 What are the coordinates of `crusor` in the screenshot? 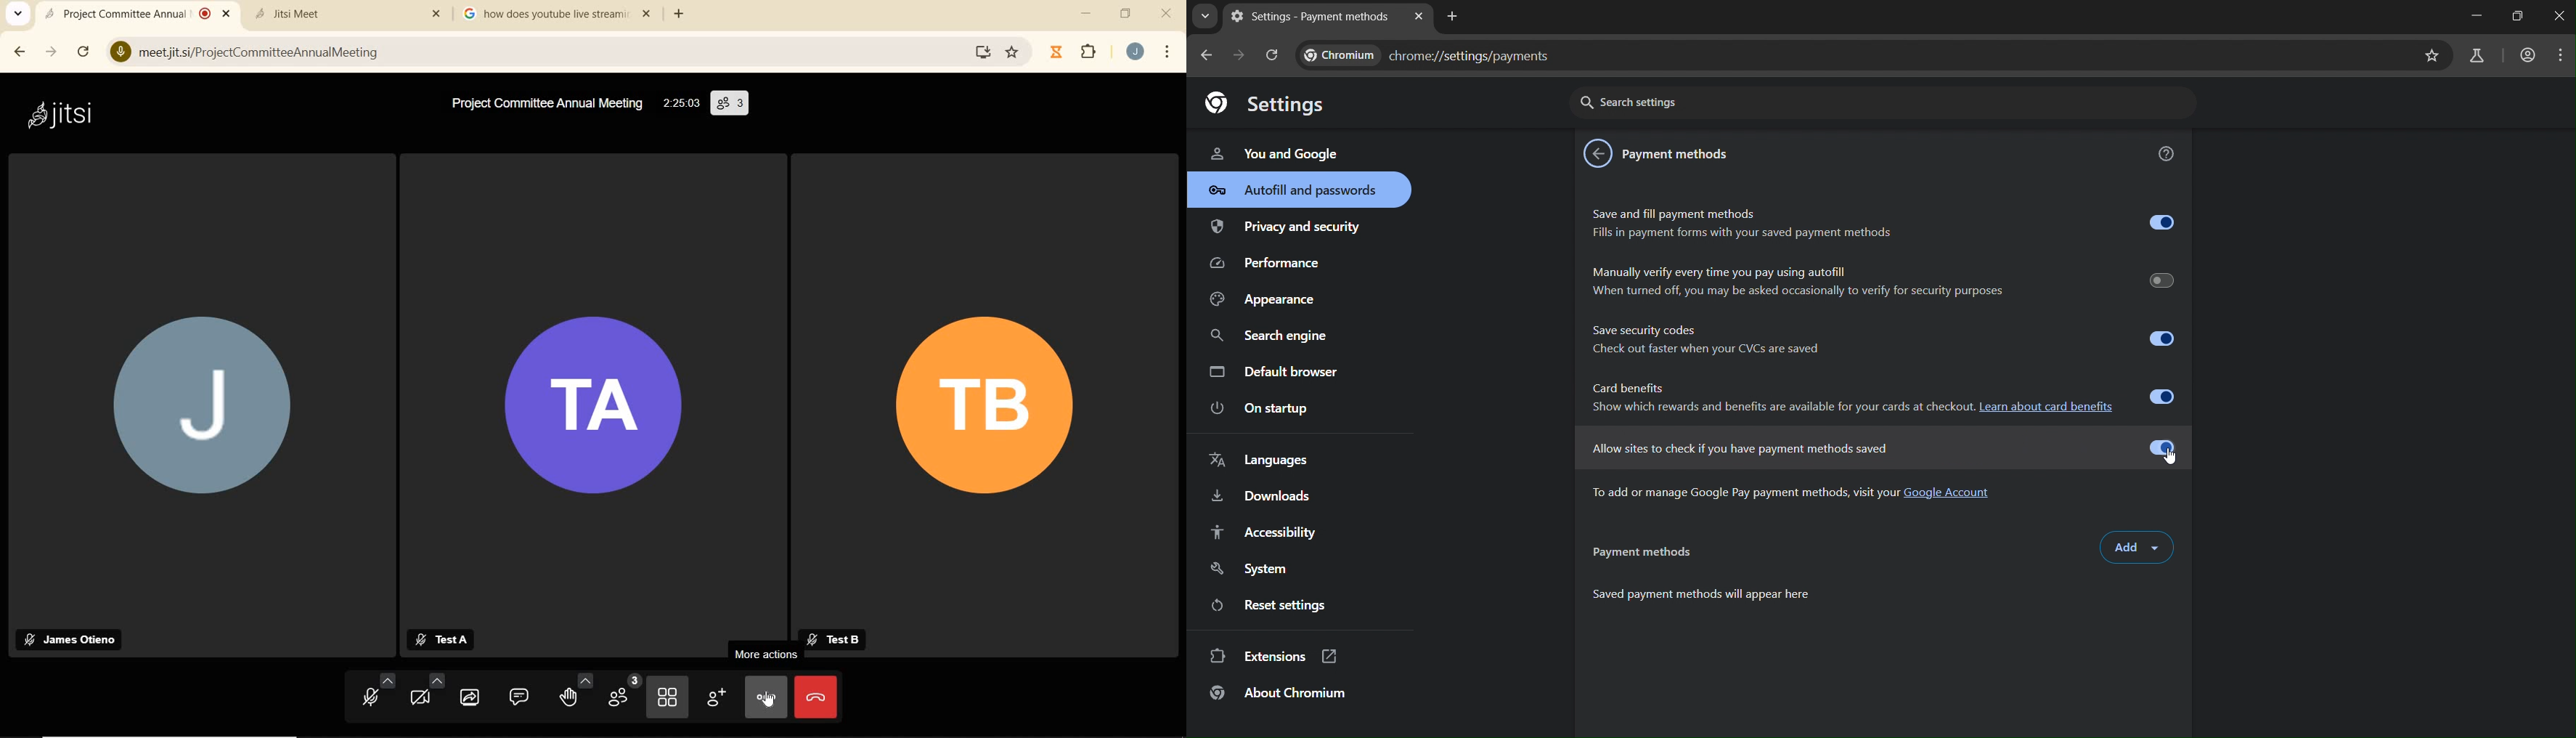 It's located at (769, 700).